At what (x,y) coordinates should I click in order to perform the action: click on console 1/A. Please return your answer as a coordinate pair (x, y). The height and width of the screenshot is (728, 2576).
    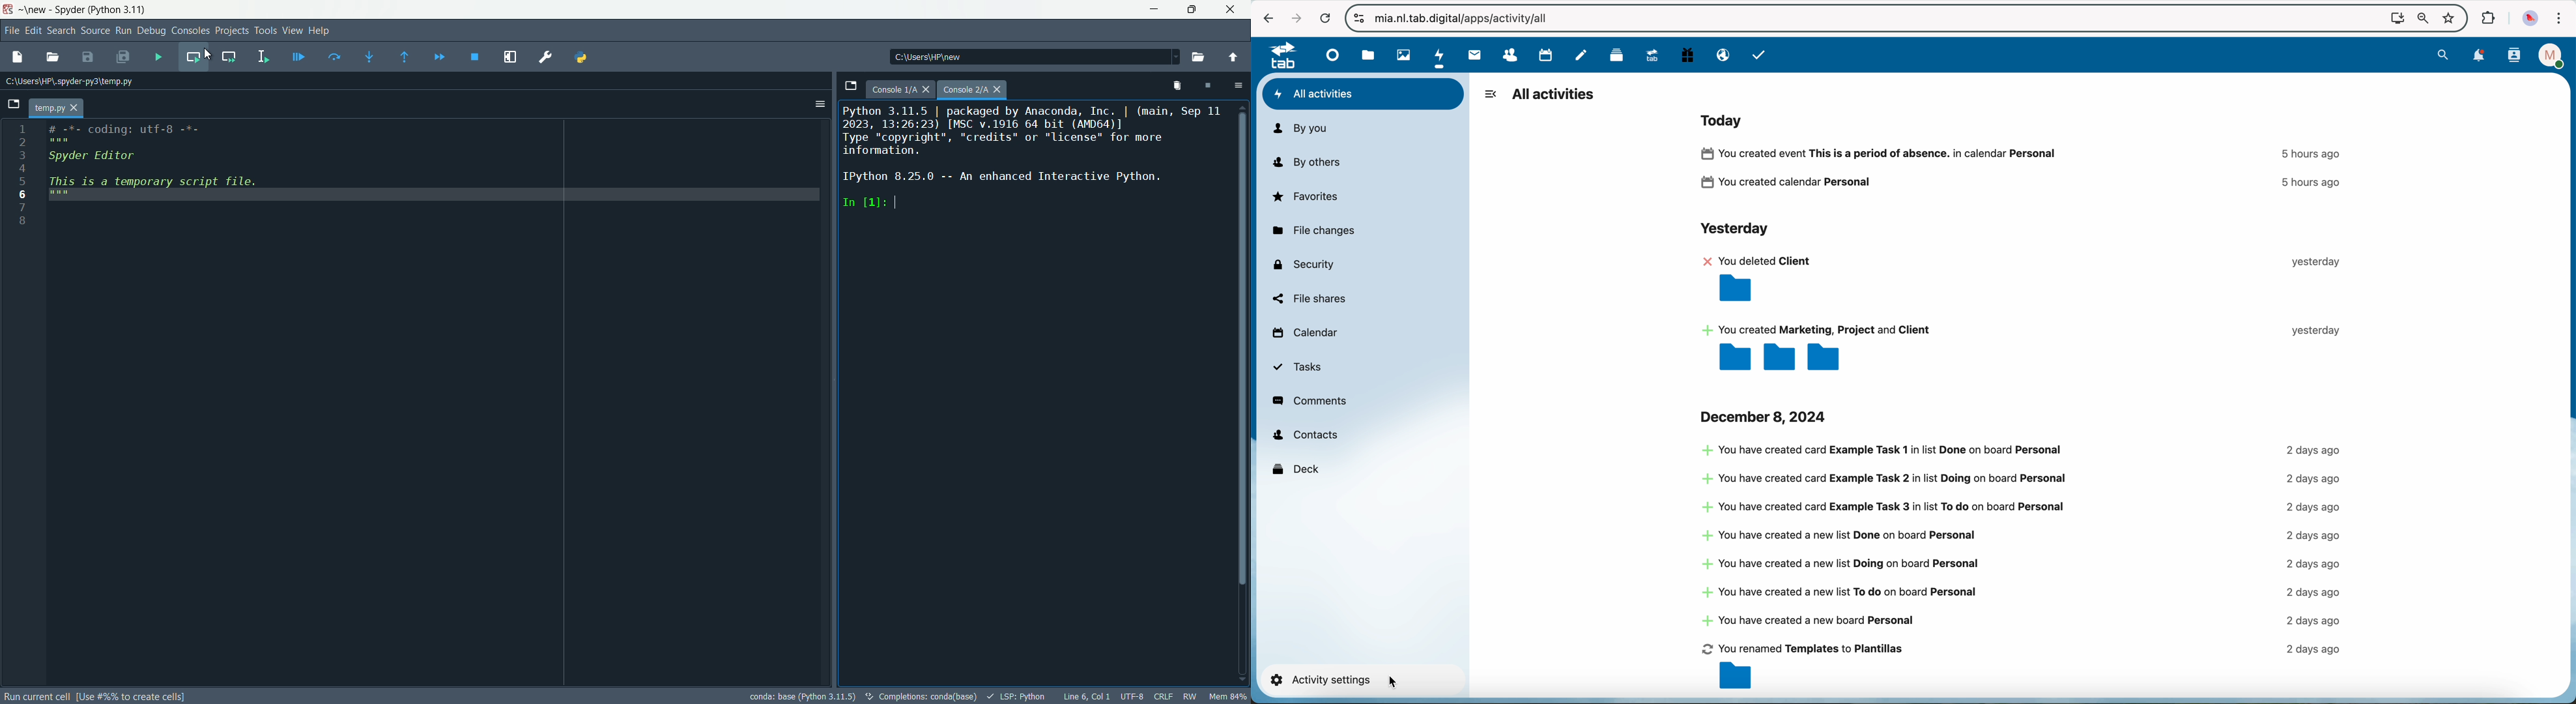
    Looking at the image, I should click on (892, 91).